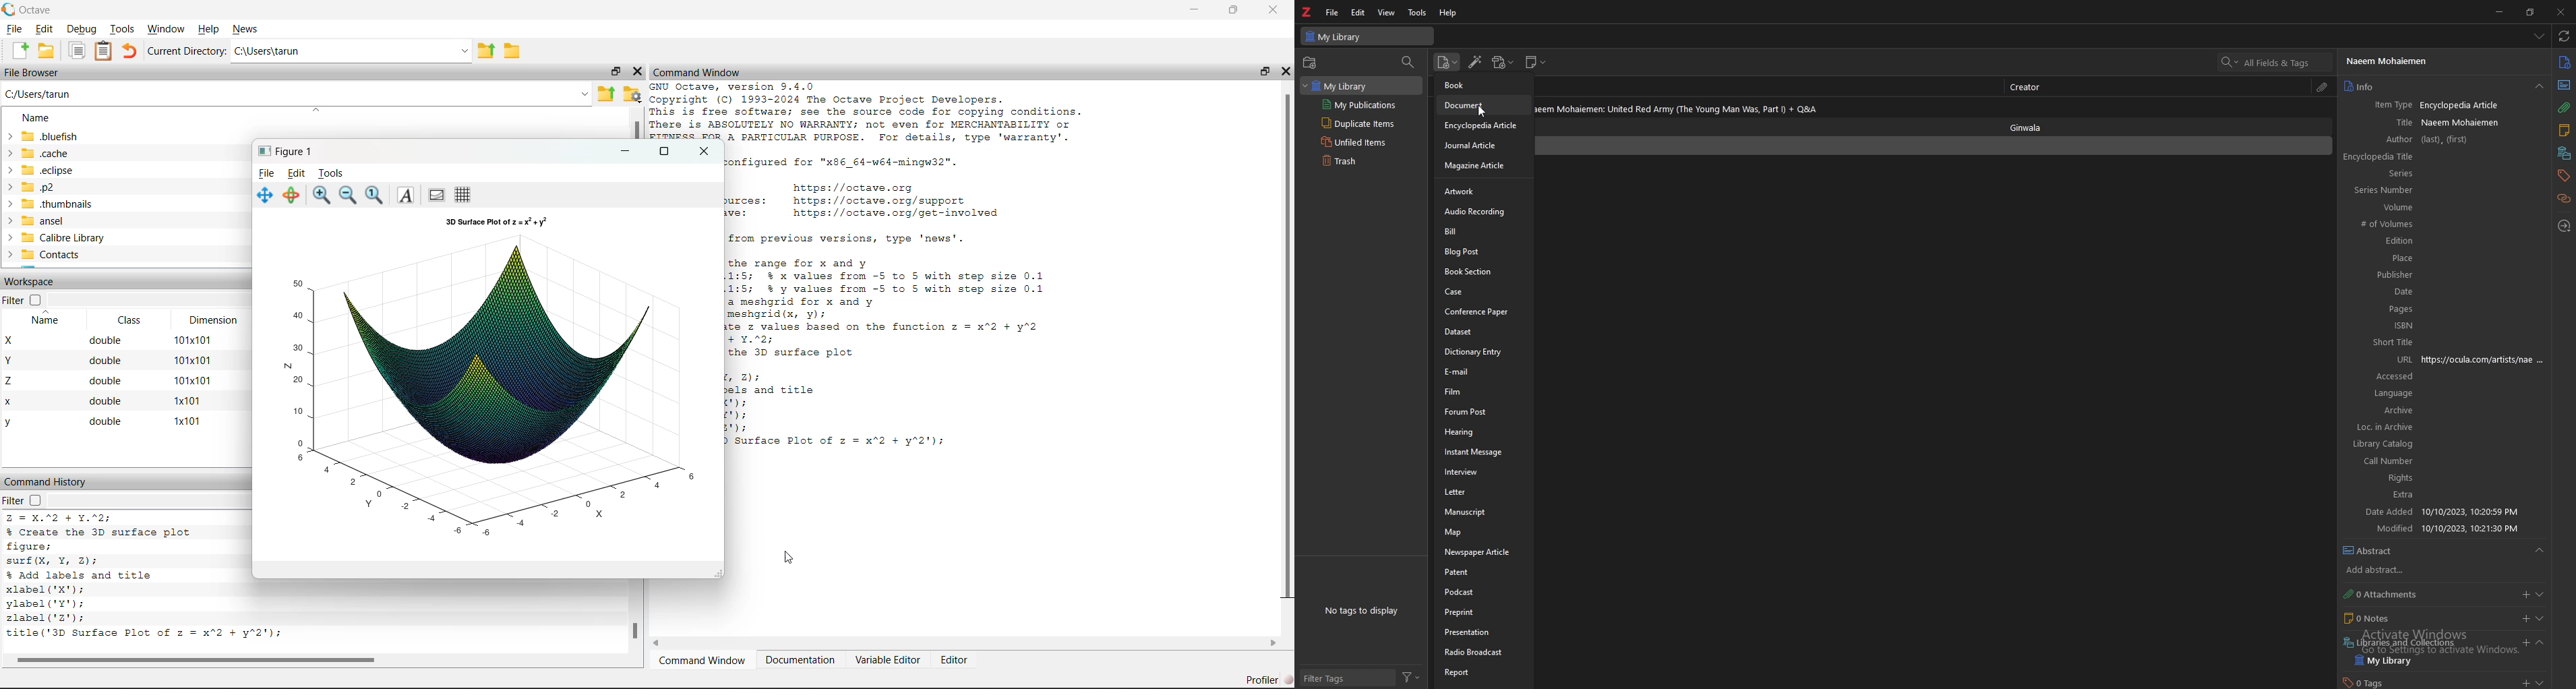  What do you see at coordinates (2552, 681) in the screenshot?
I see `expand section` at bounding box center [2552, 681].